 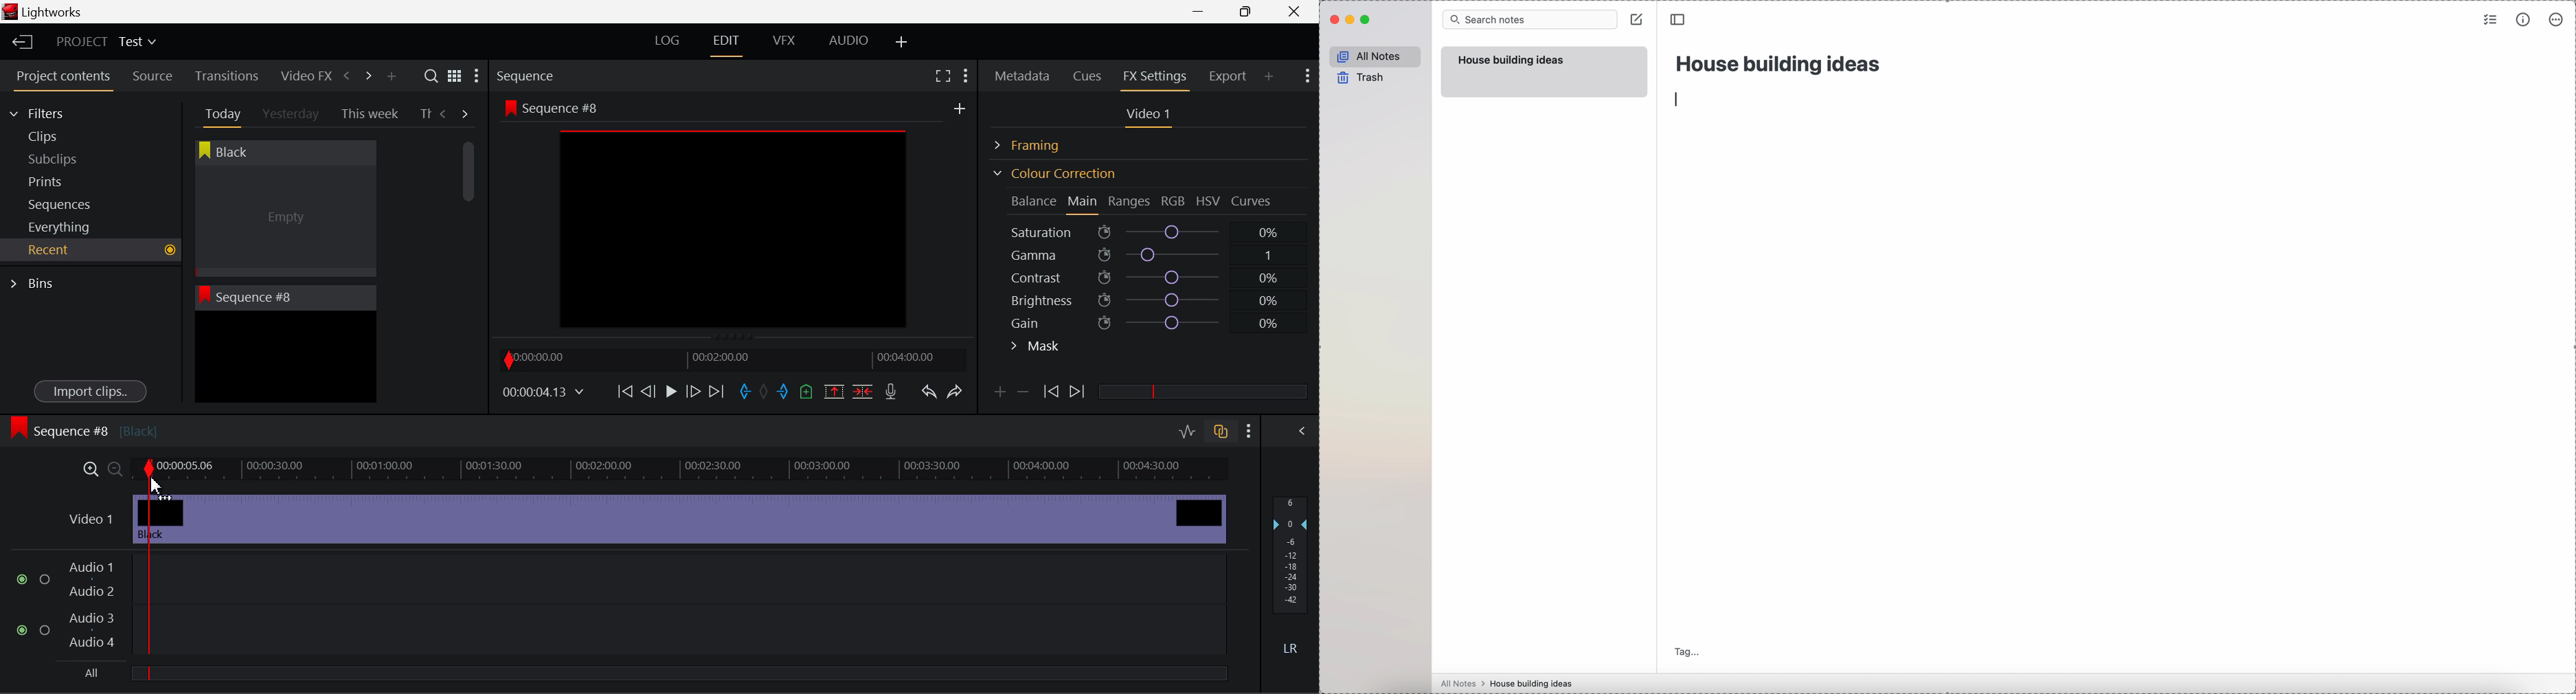 What do you see at coordinates (997, 394) in the screenshot?
I see `Add keyframe` at bounding box center [997, 394].